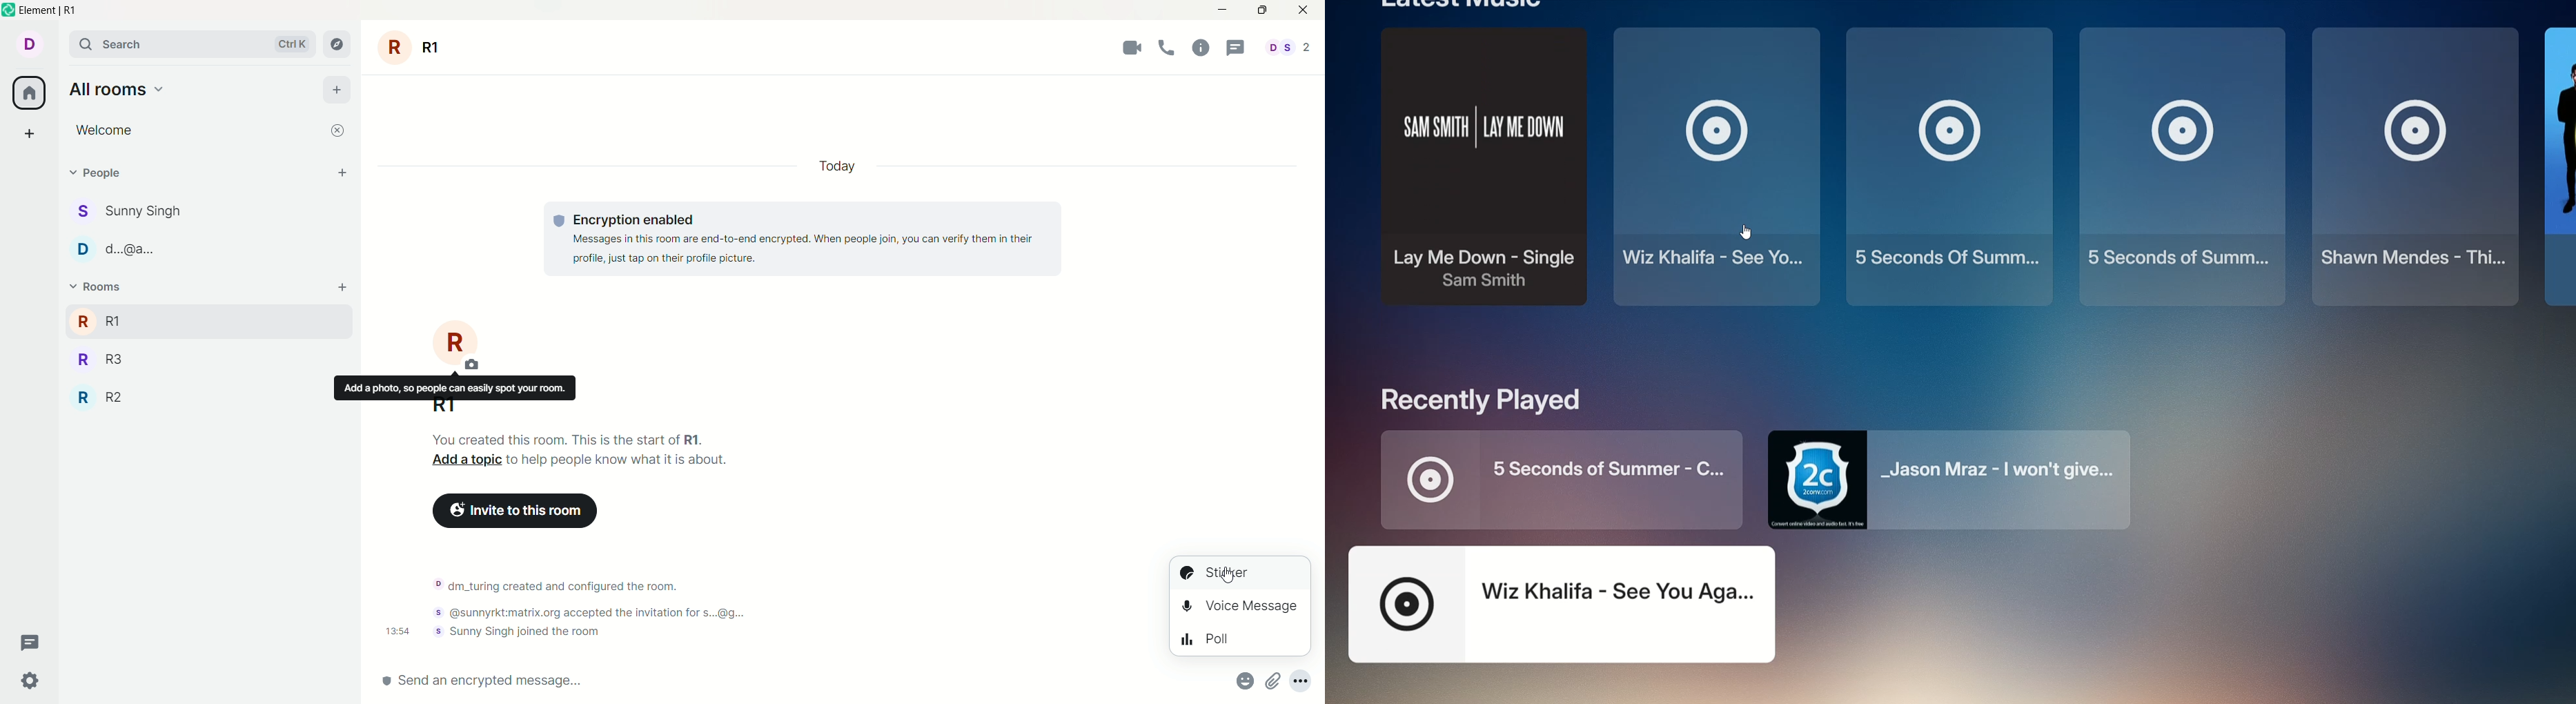 Image resolution: width=2576 pixels, height=728 pixels. What do you see at coordinates (30, 133) in the screenshot?
I see `create a space` at bounding box center [30, 133].